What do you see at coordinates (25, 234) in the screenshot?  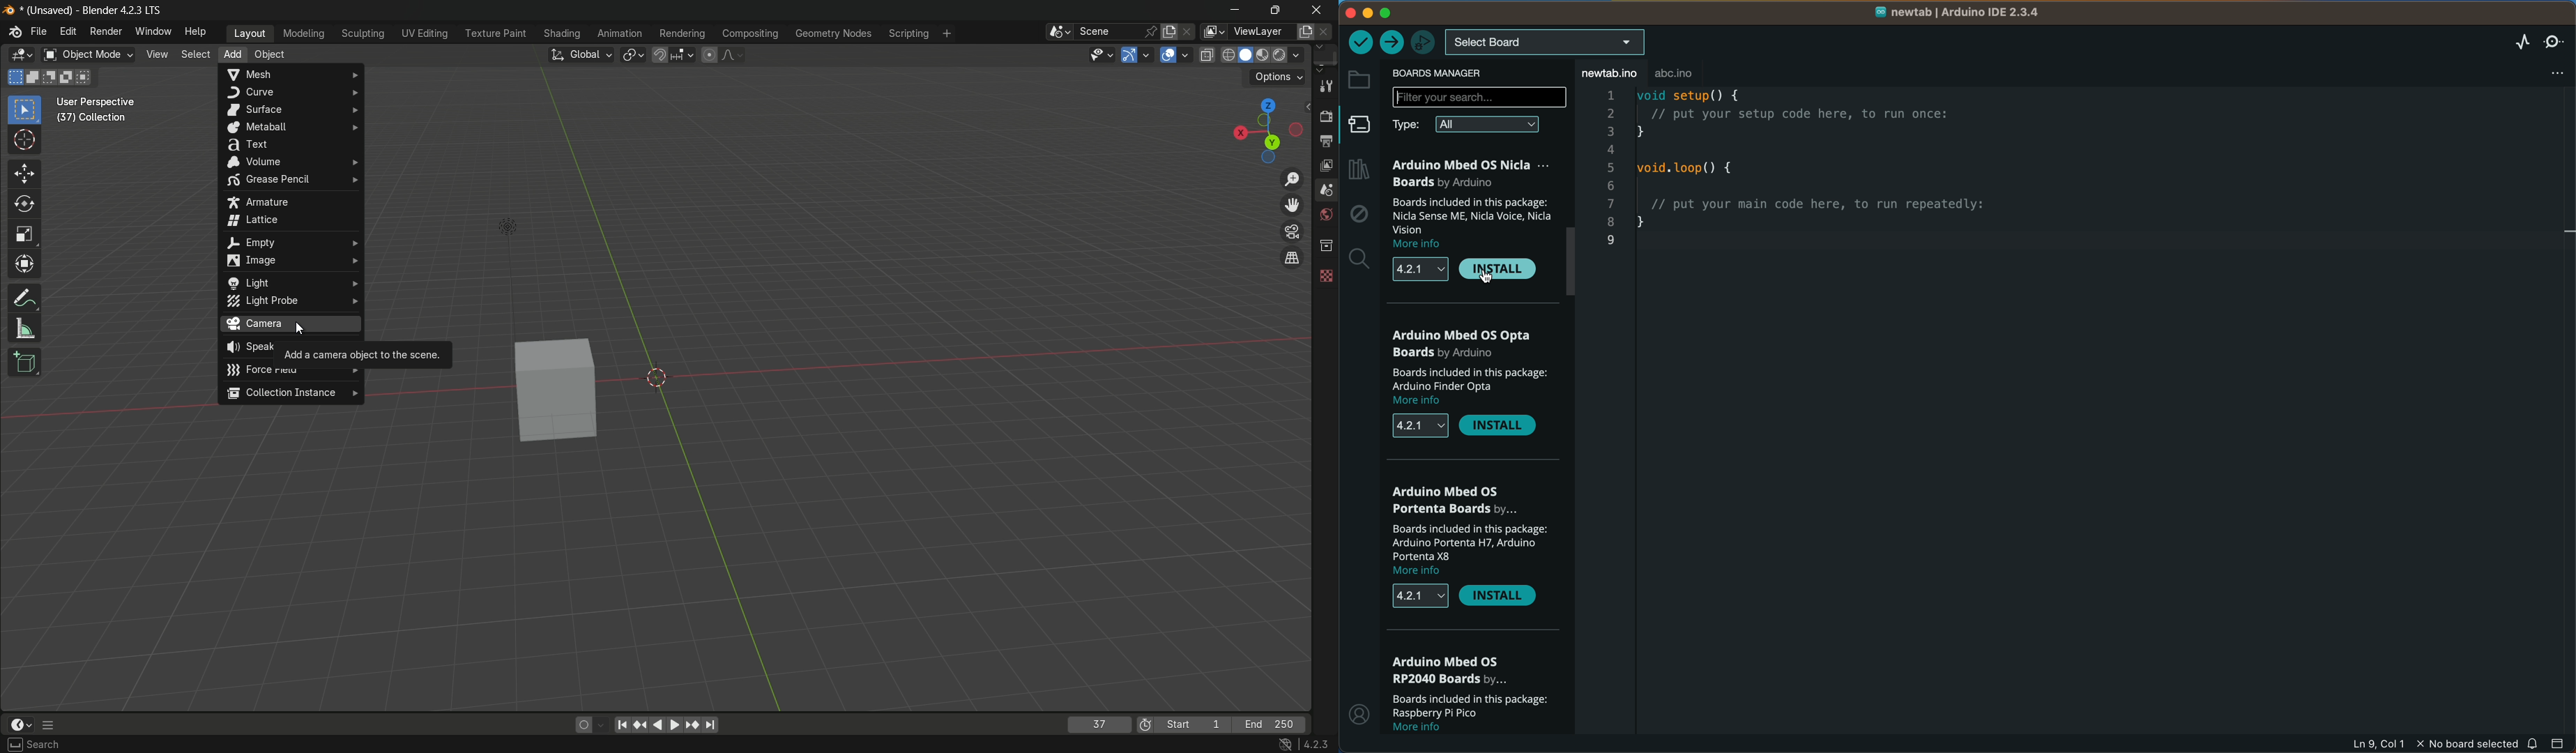 I see `scale` at bounding box center [25, 234].